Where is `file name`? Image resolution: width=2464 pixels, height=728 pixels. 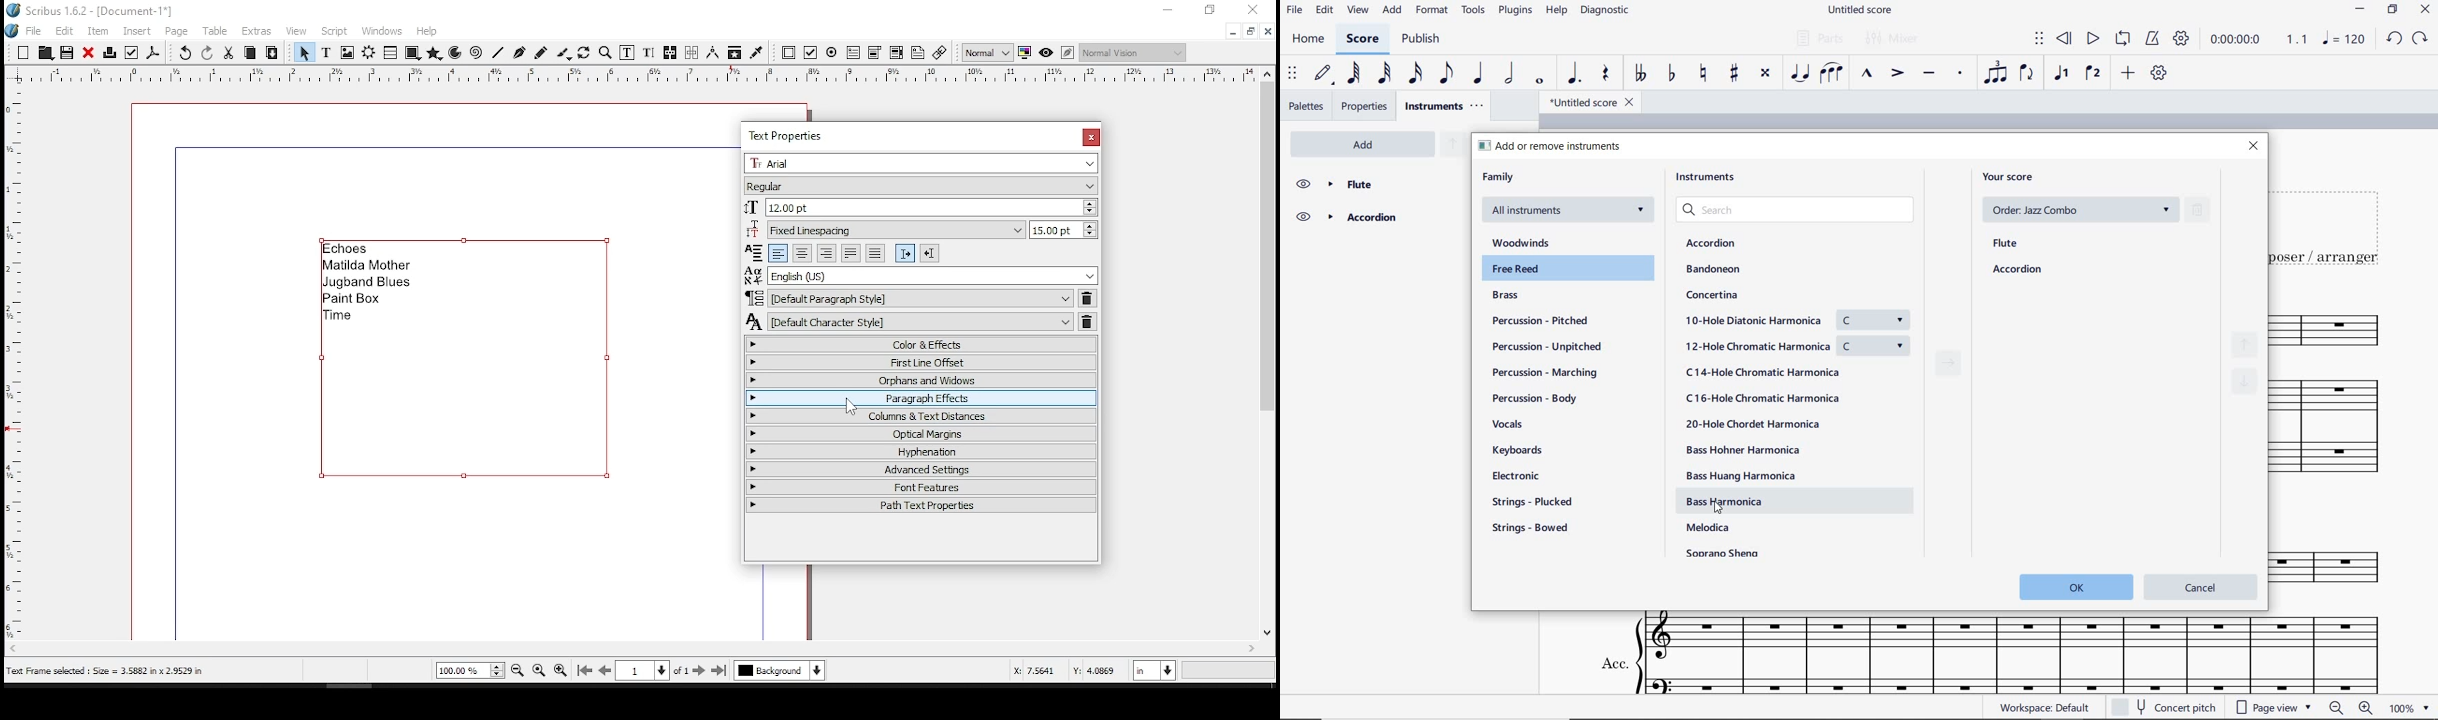 file name is located at coordinates (1586, 101).